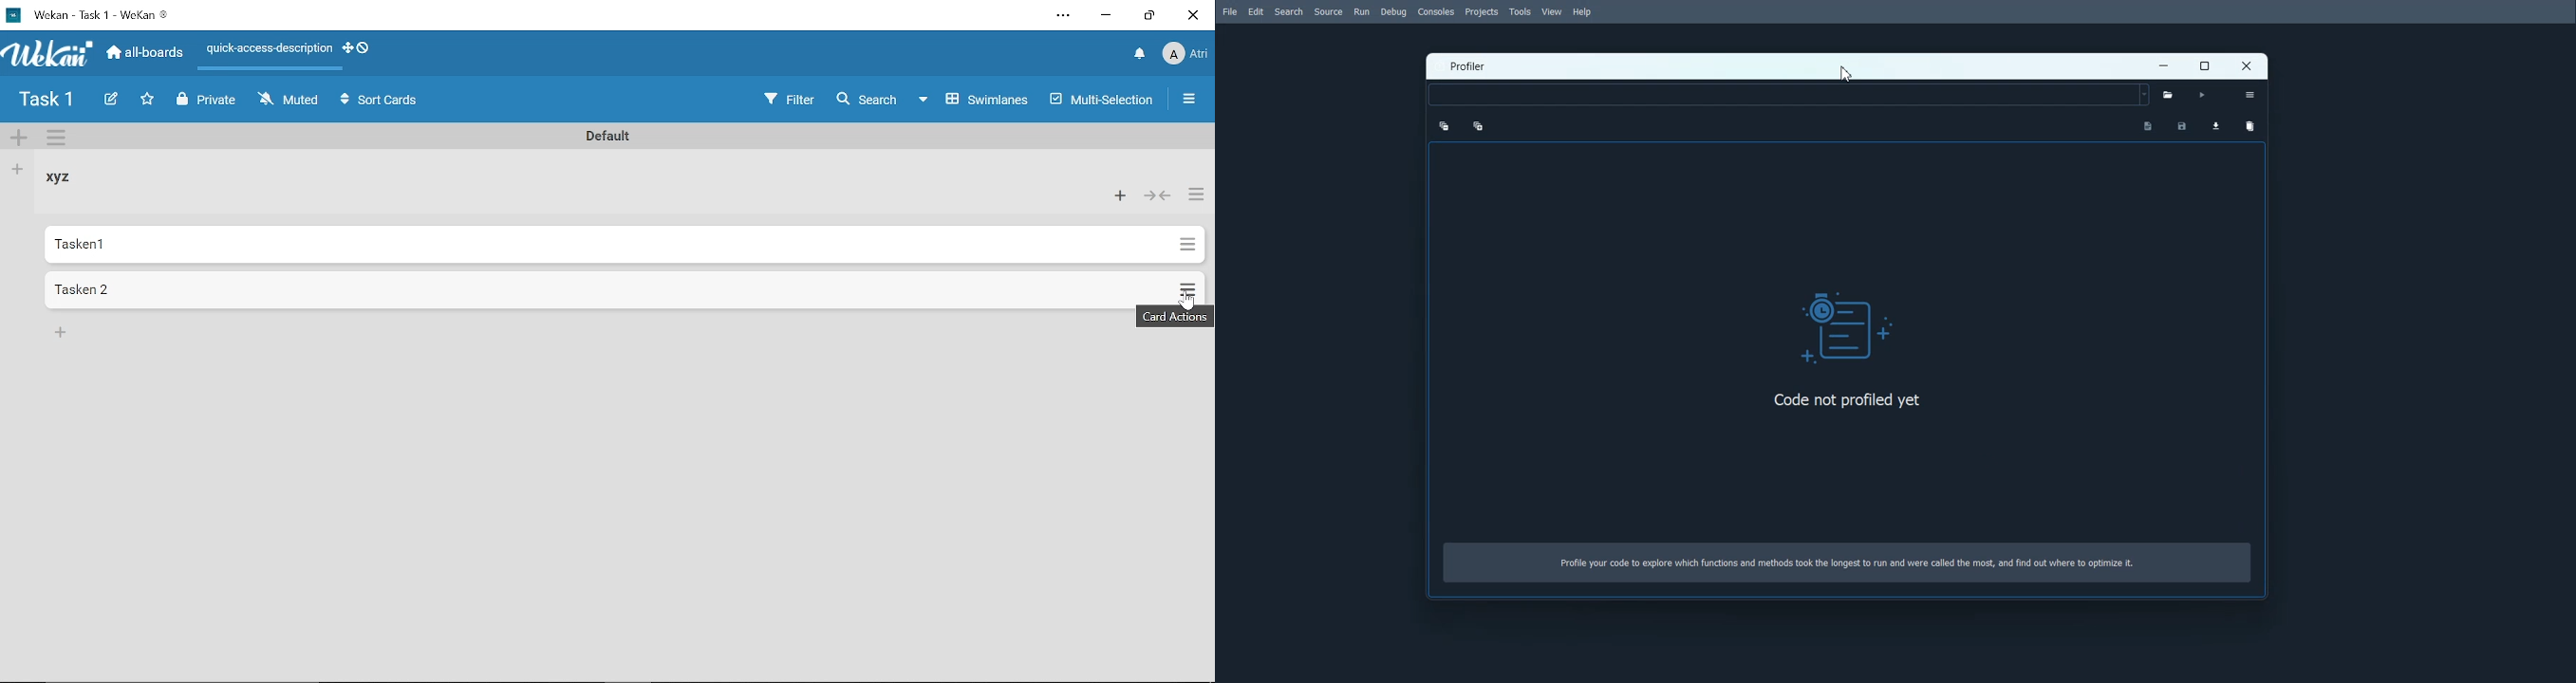  What do you see at coordinates (380, 101) in the screenshot?
I see `Sort cards` at bounding box center [380, 101].